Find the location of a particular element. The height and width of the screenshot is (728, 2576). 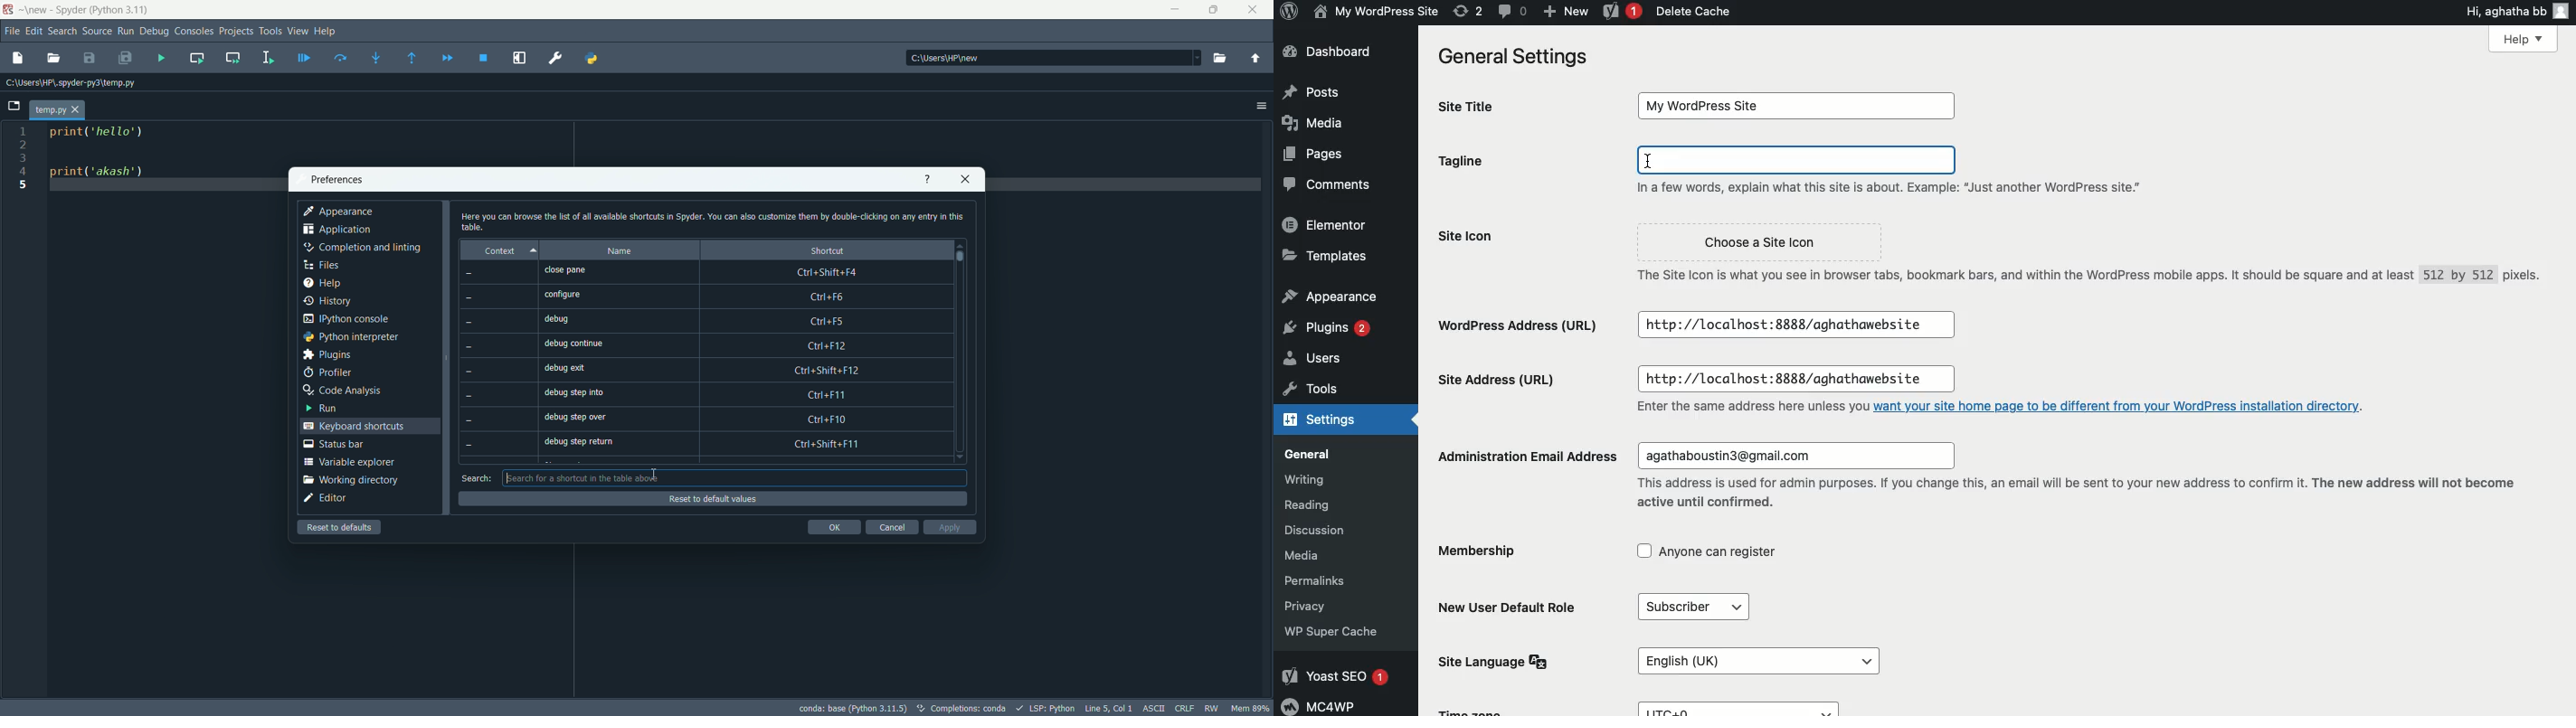

4 is located at coordinates (25, 174).